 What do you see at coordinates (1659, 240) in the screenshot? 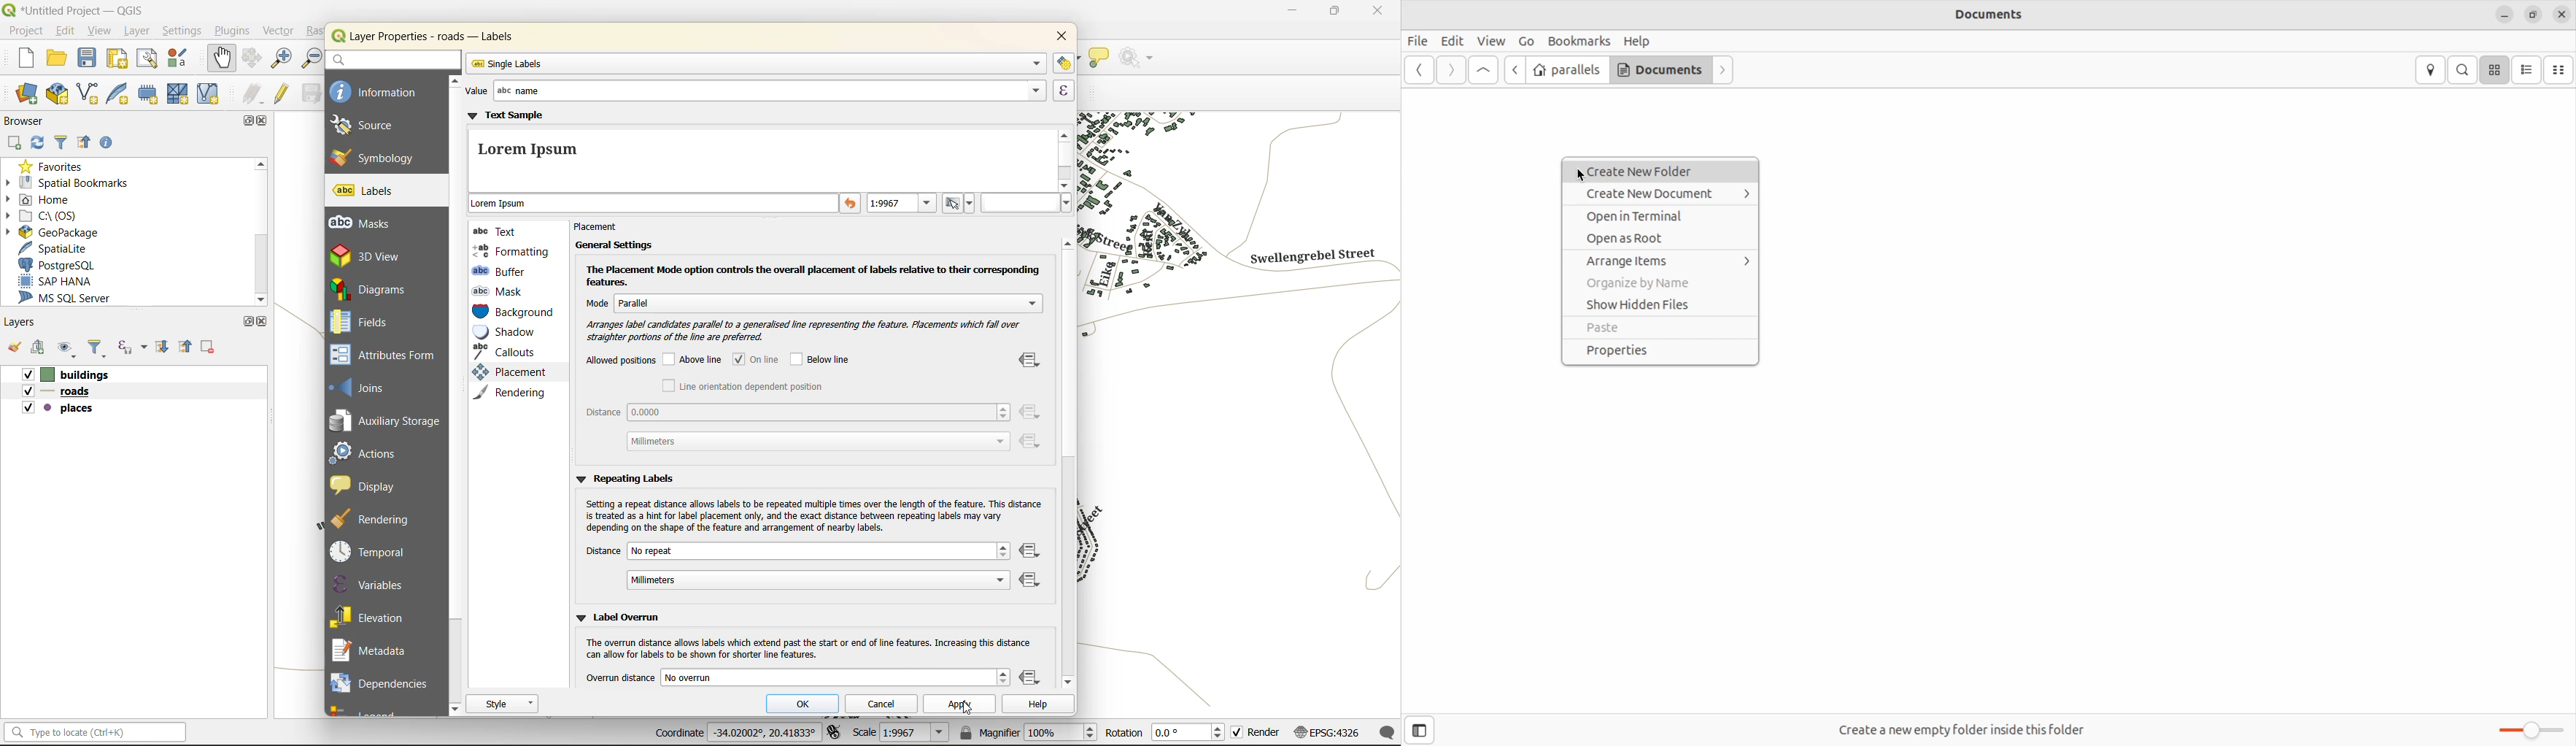
I see `Open as Root` at bounding box center [1659, 240].